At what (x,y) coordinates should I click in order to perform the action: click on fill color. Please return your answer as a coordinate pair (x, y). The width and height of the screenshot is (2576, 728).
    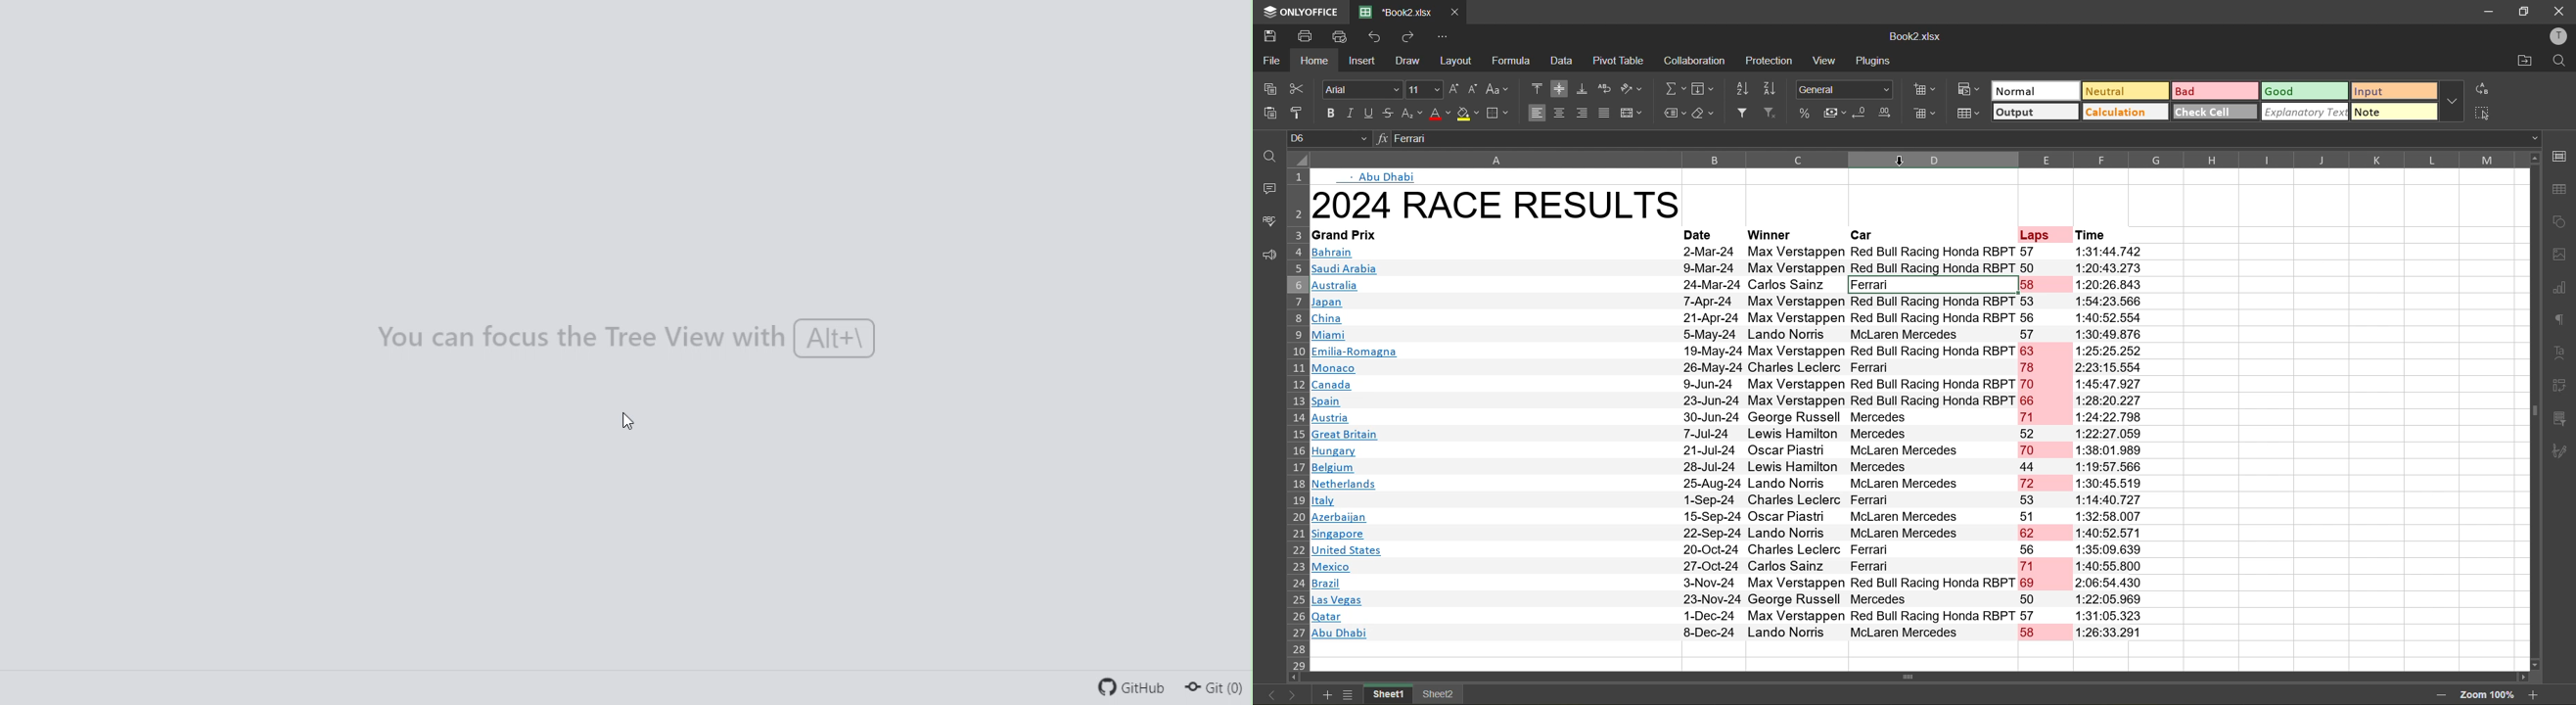
    Looking at the image, I should click on (1469, 114).